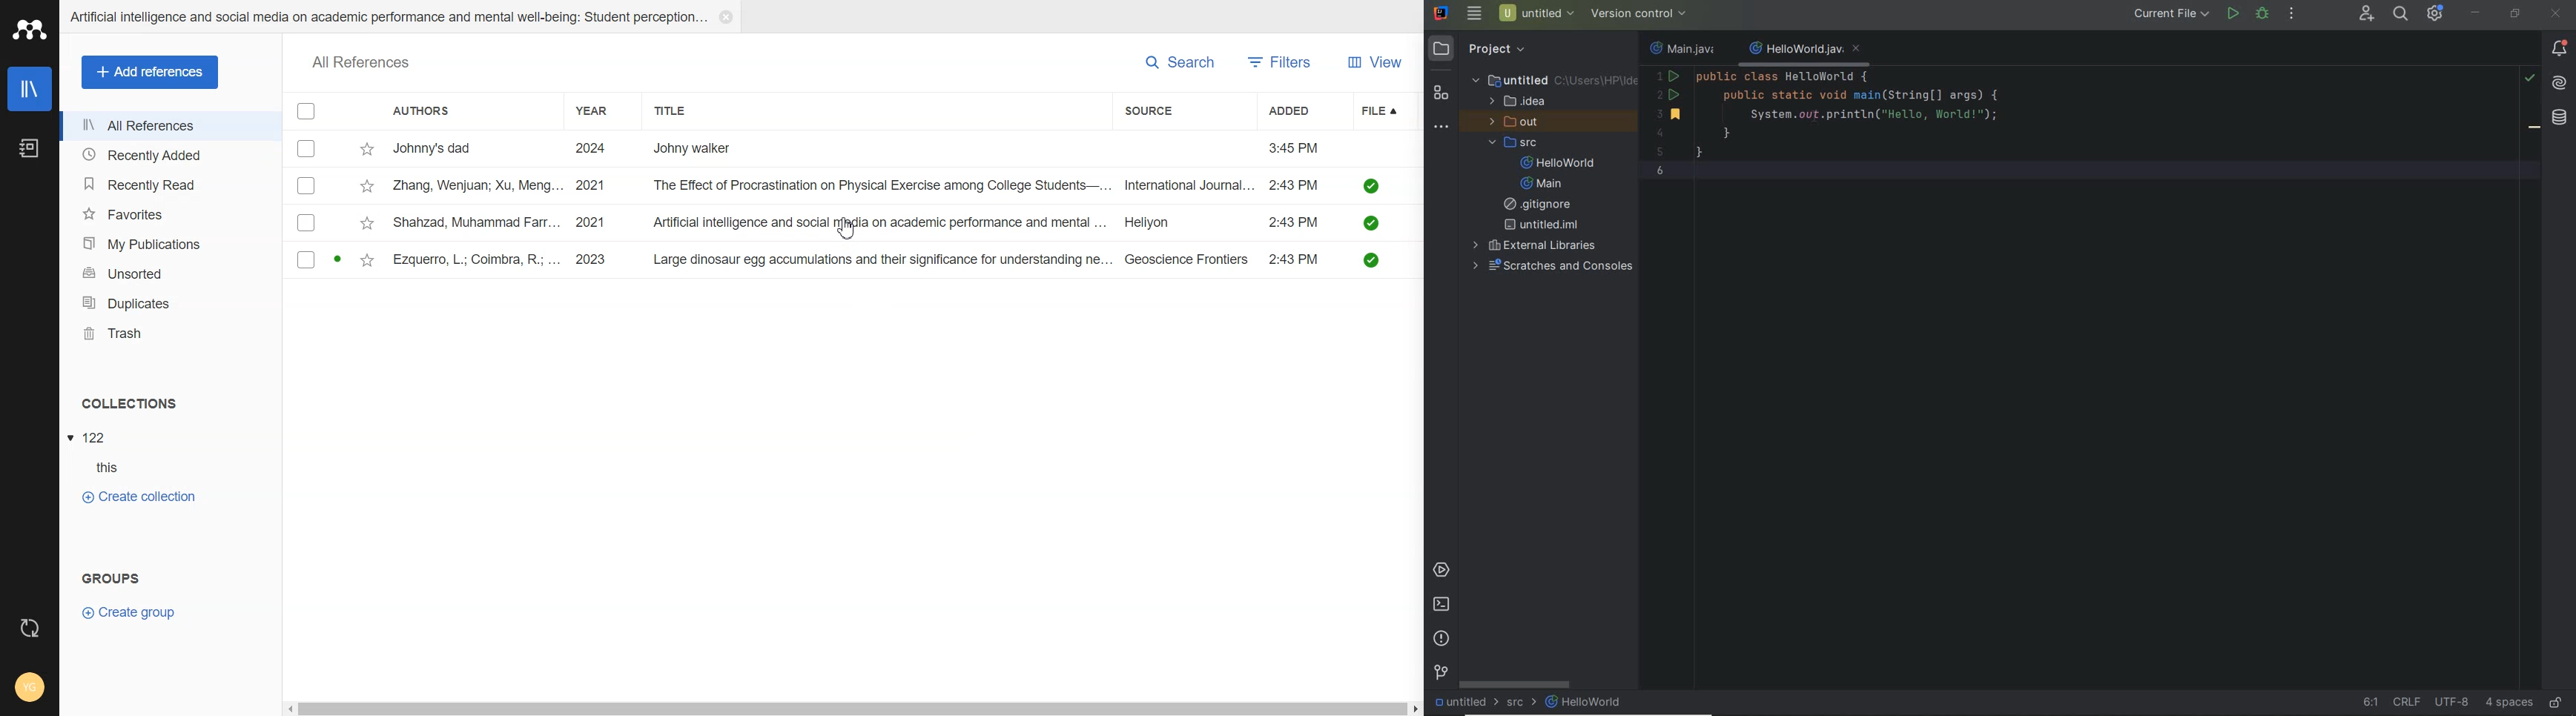  What do you see at coordinates (171, 273) in the screenshot?
I see `Unsorted` at bounding box center [171, 273].